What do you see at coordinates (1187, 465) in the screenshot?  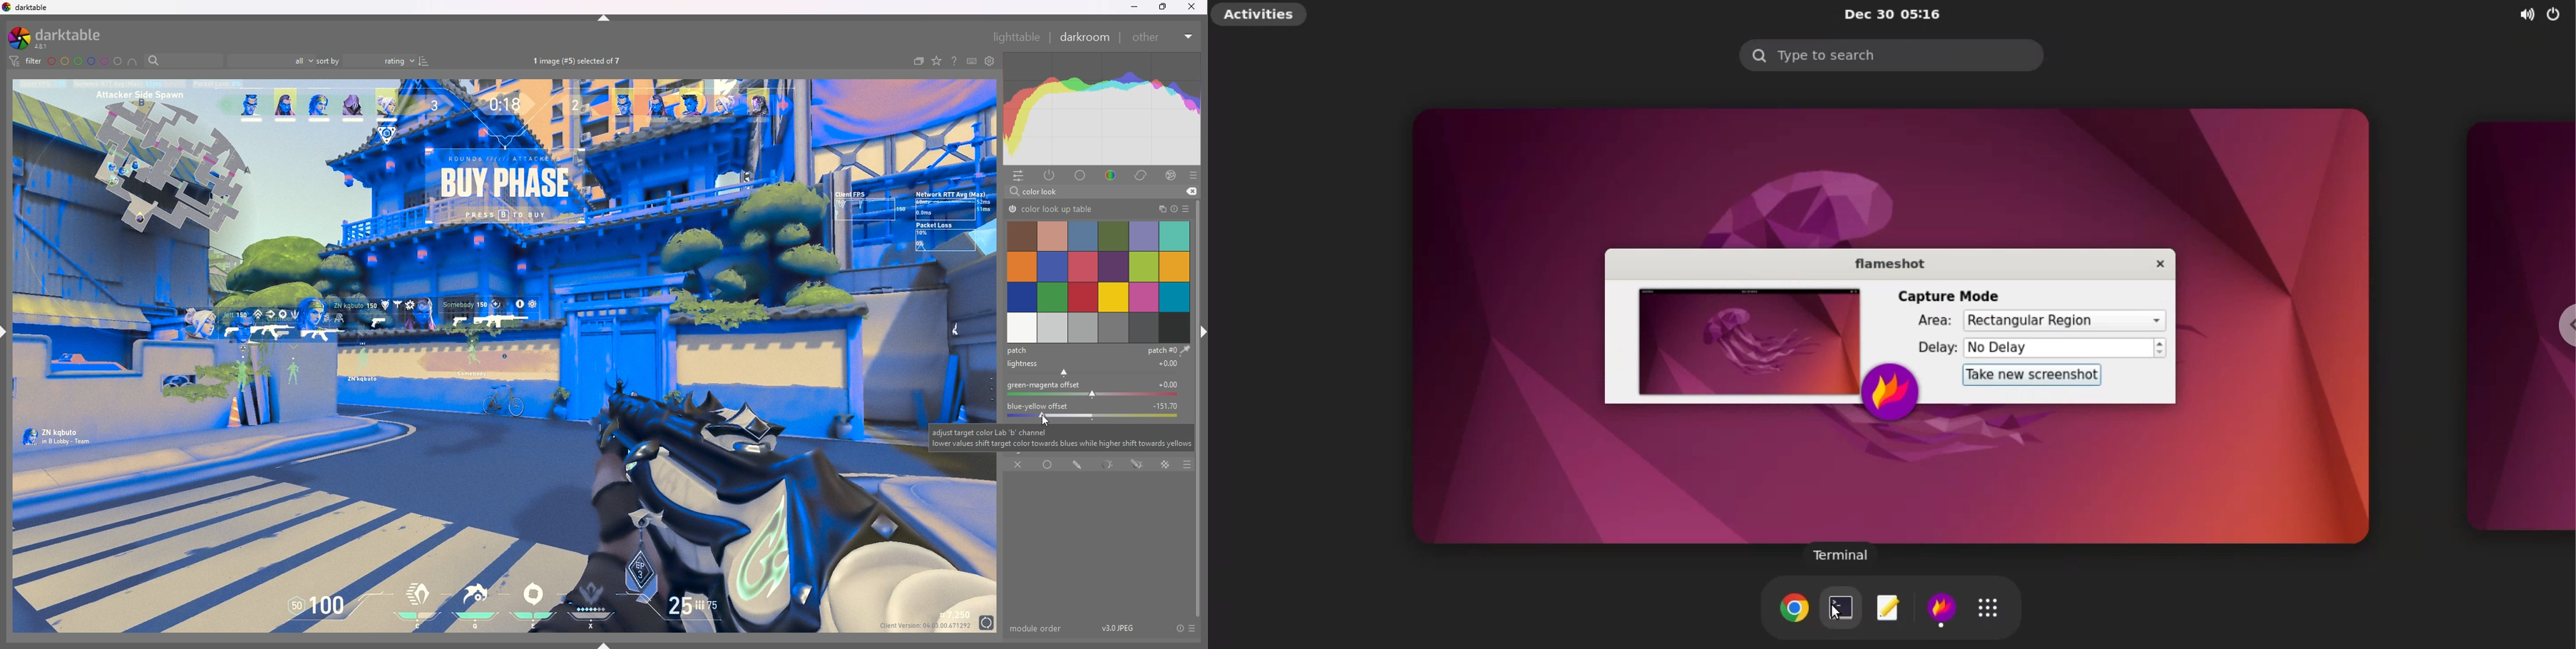 I see `blending options` at bounding box center [1187, 465].